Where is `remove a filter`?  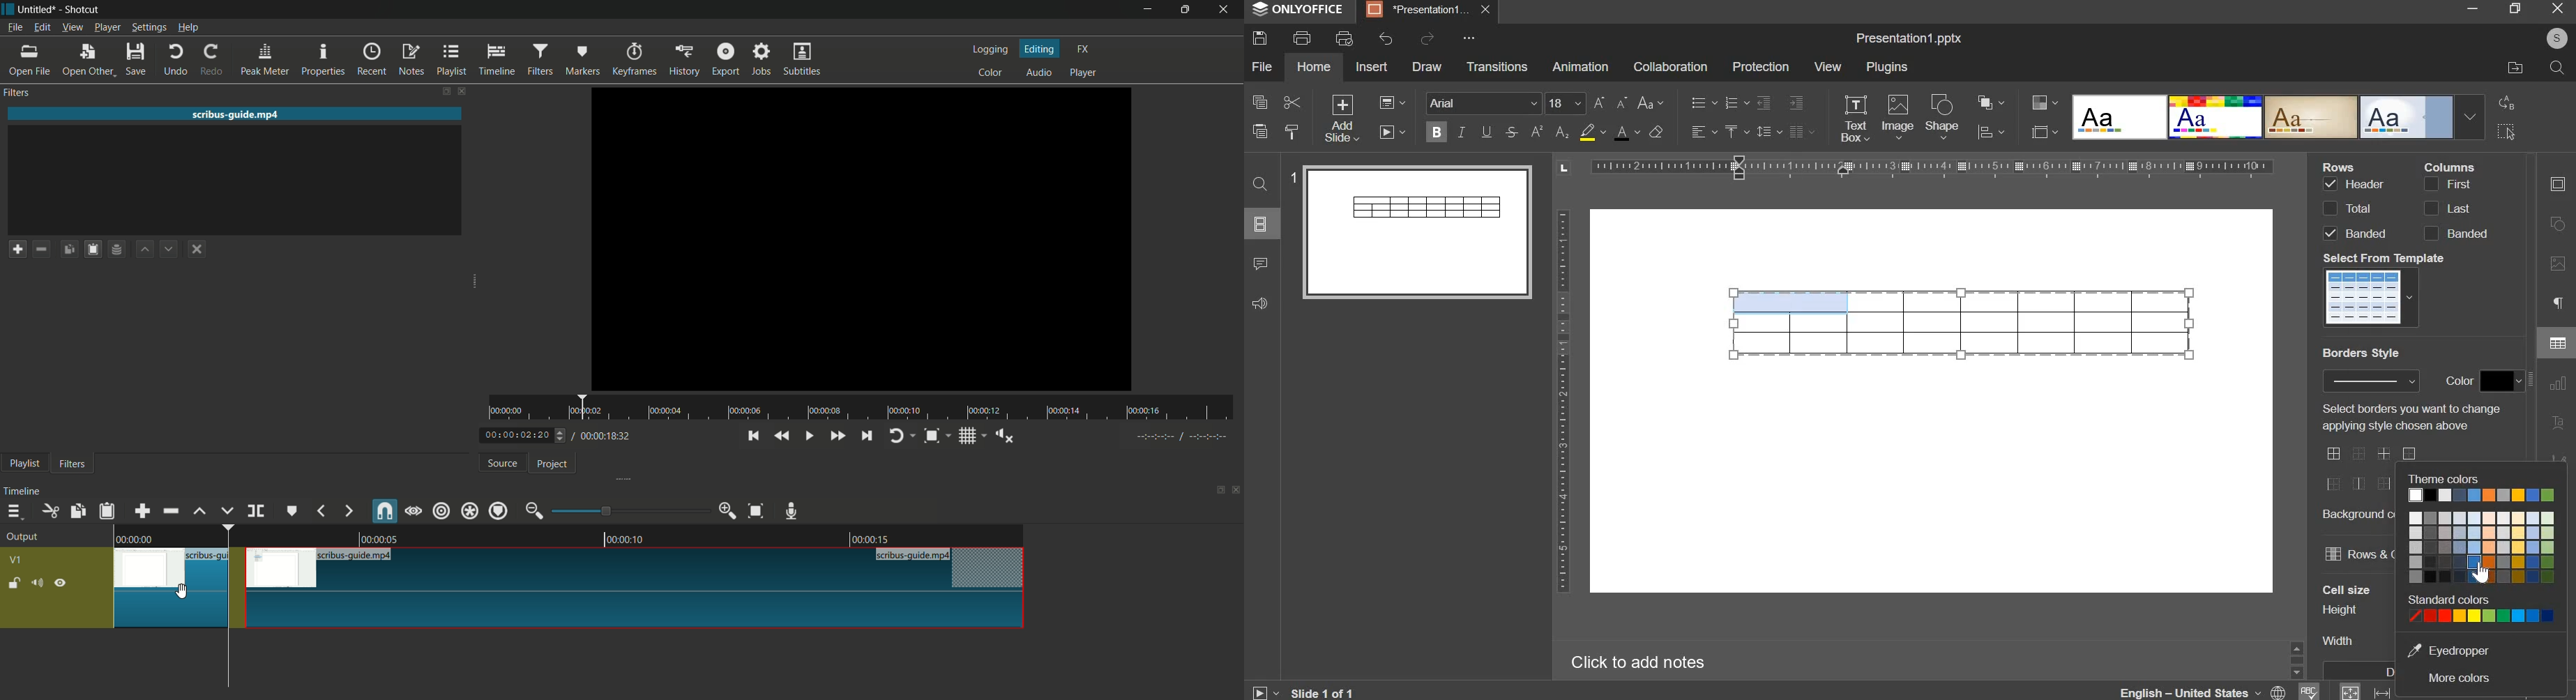
remove a filter is located at coordinates (41, 249).